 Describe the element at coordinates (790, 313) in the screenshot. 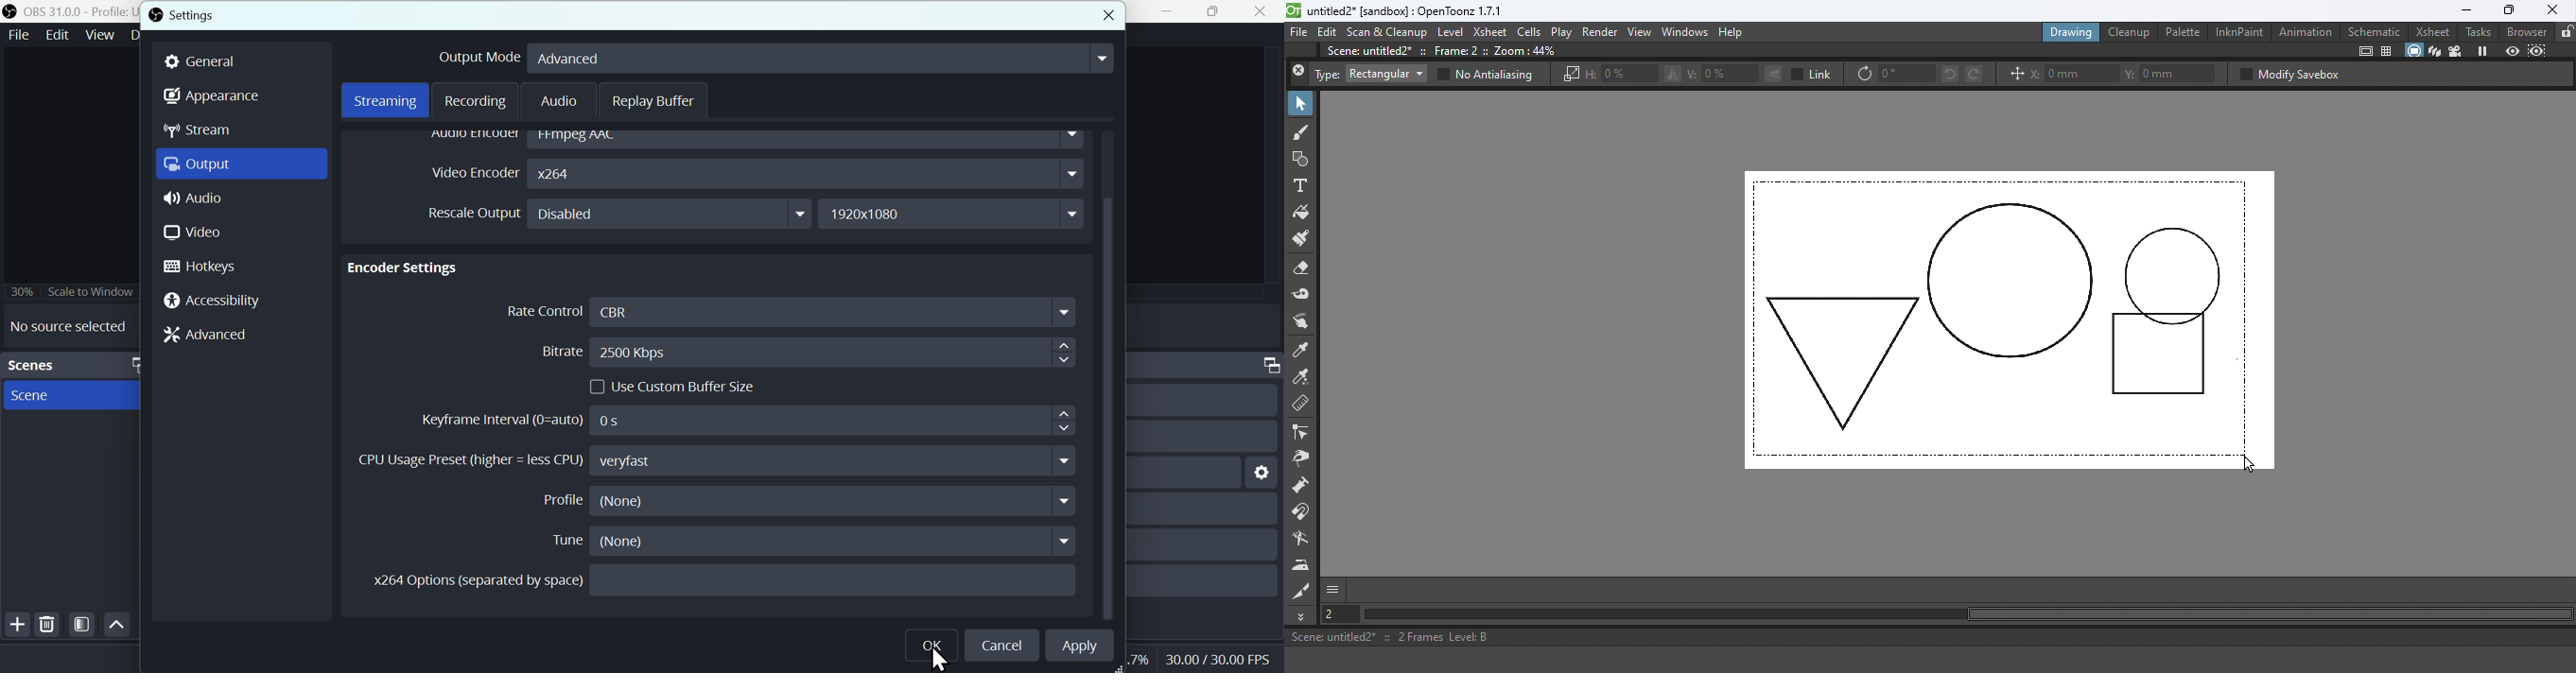

I see `Rate Control` at that location.